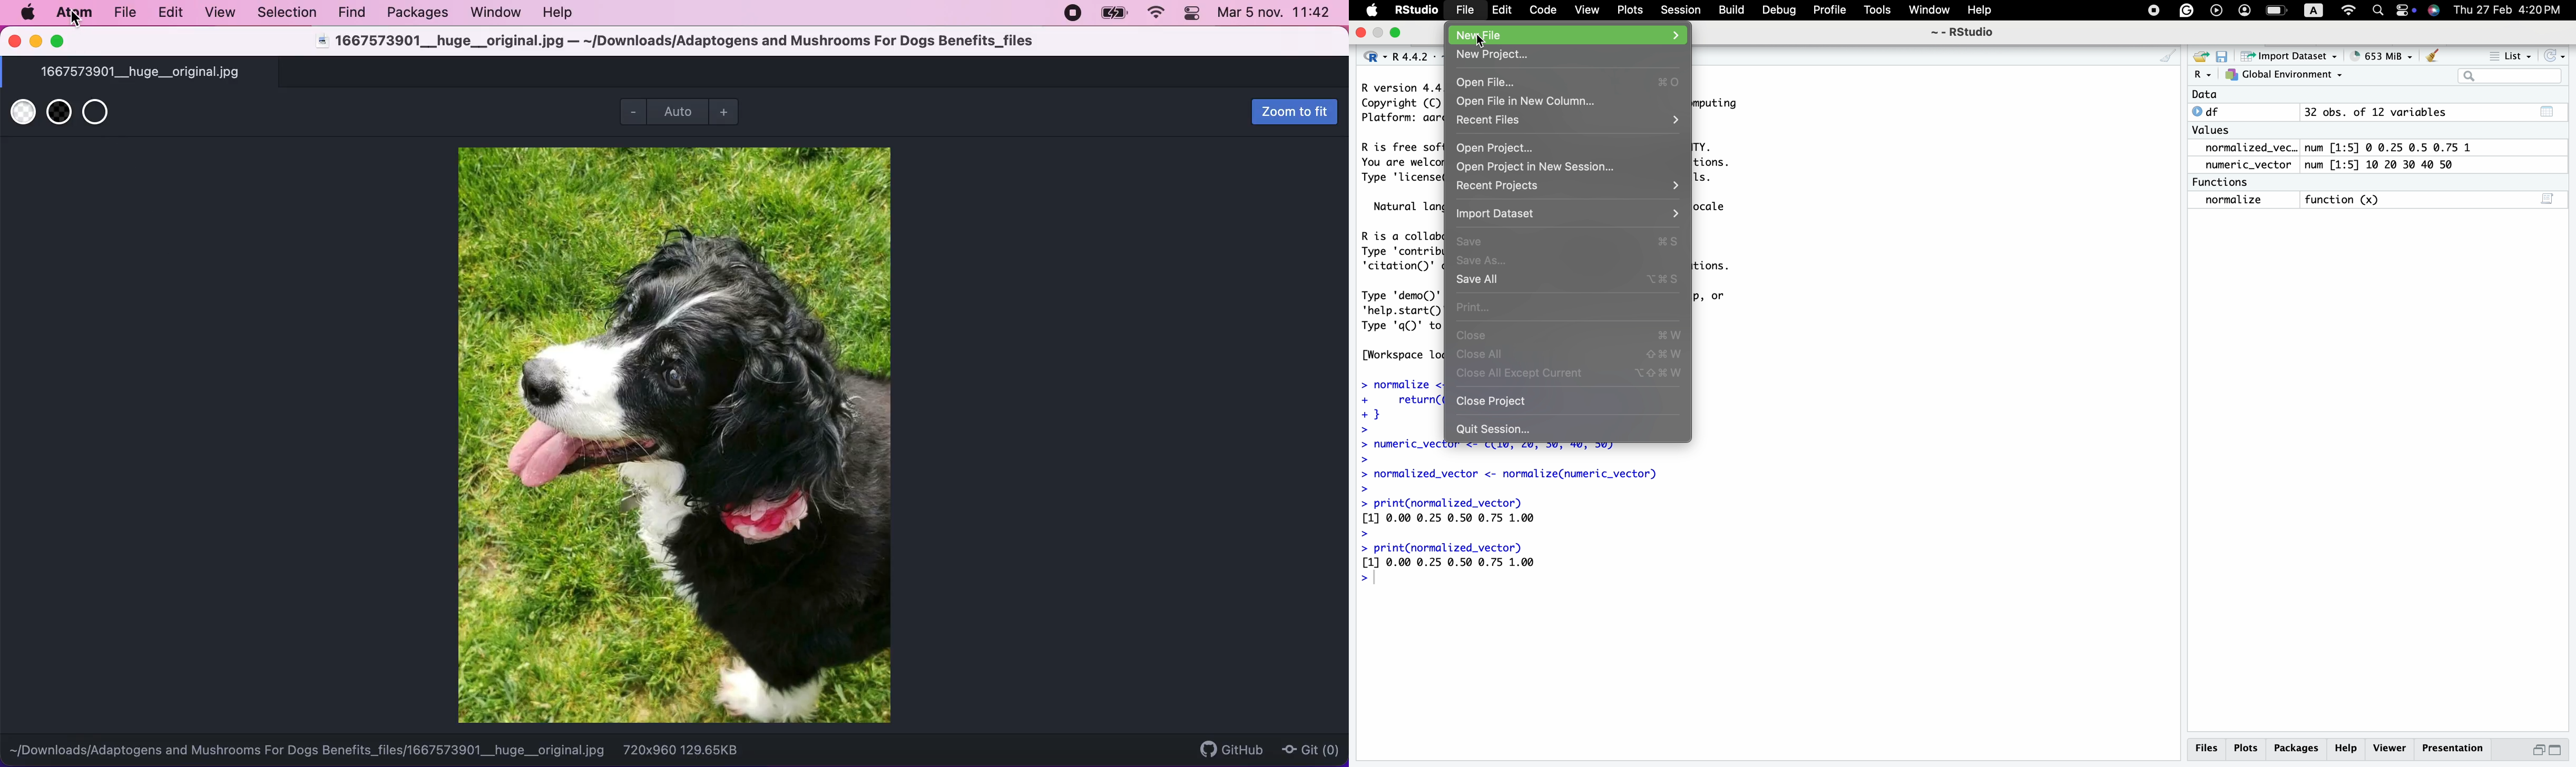  I want to click on atom, so click(73, 15).